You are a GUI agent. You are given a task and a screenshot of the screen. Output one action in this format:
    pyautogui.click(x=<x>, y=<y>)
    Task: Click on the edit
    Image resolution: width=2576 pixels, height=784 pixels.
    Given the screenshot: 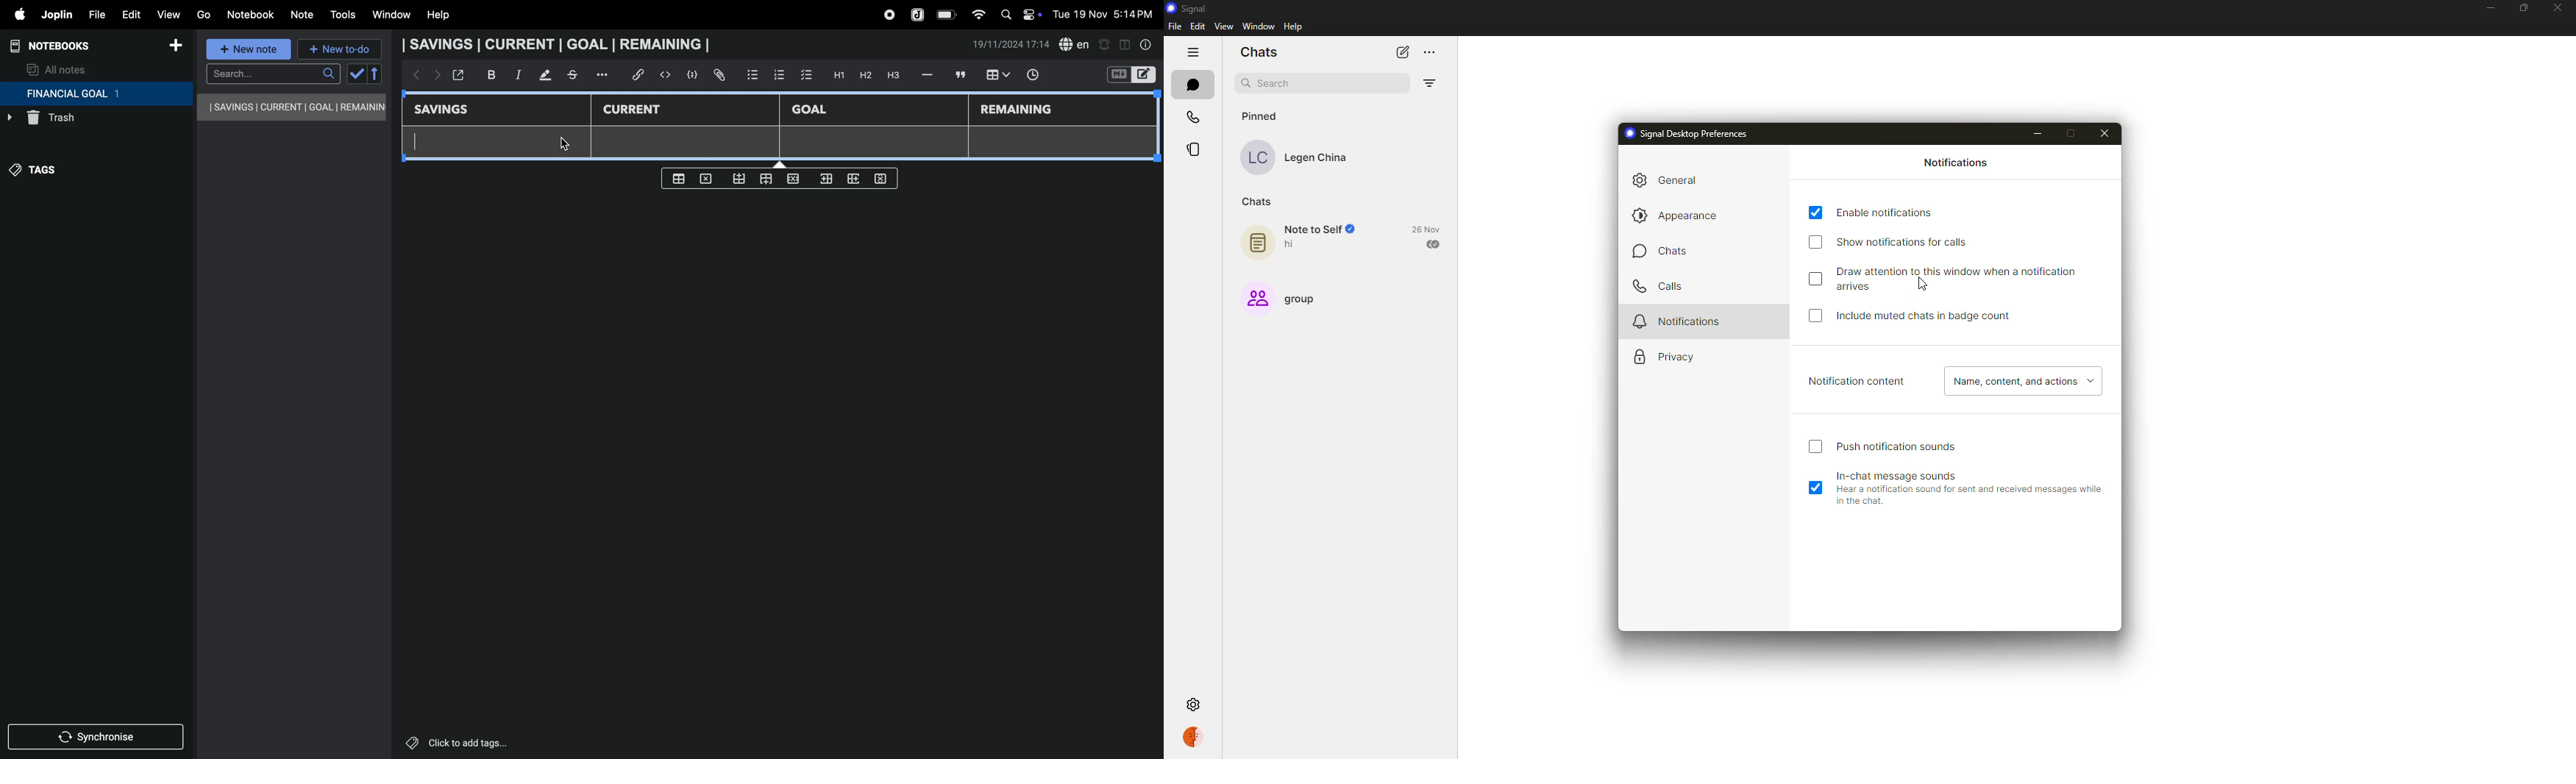 What is the action you would take?
    pyautogui.click(x=127, y=12)
    